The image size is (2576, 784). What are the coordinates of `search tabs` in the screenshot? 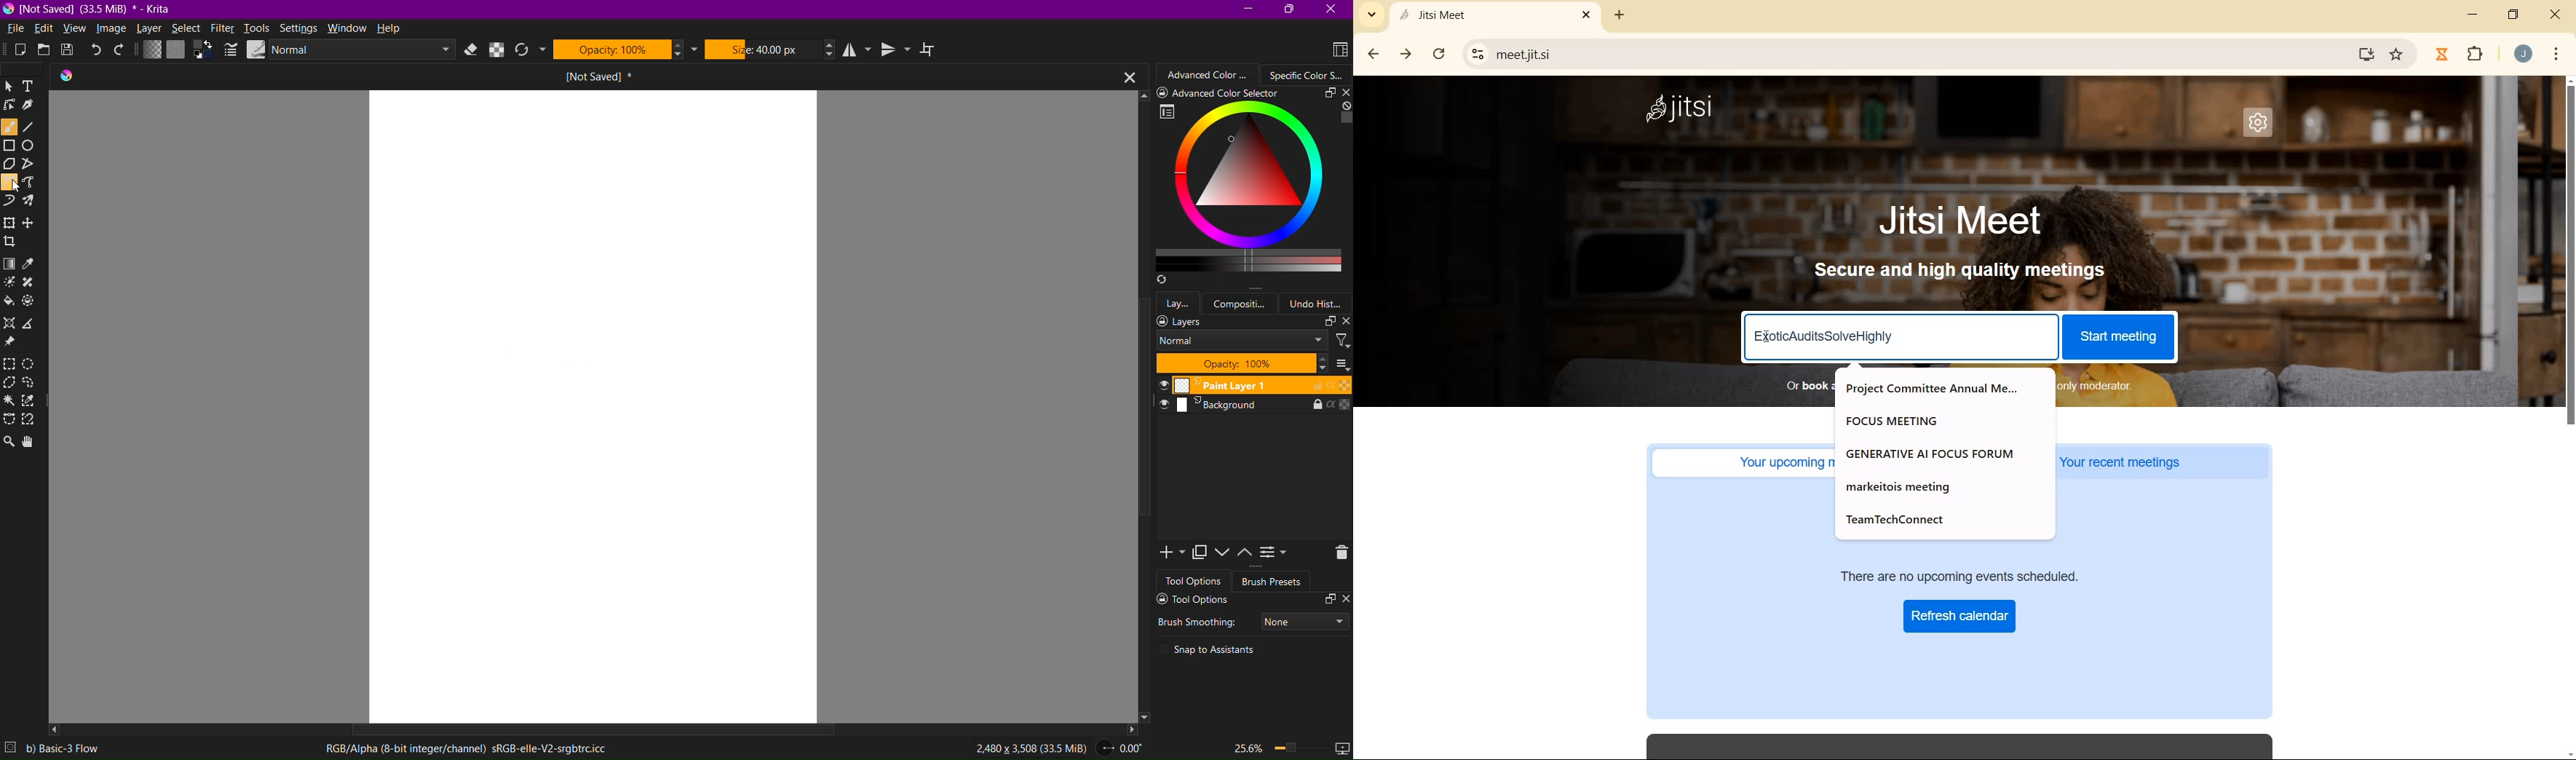 It's located at (1372, 14).